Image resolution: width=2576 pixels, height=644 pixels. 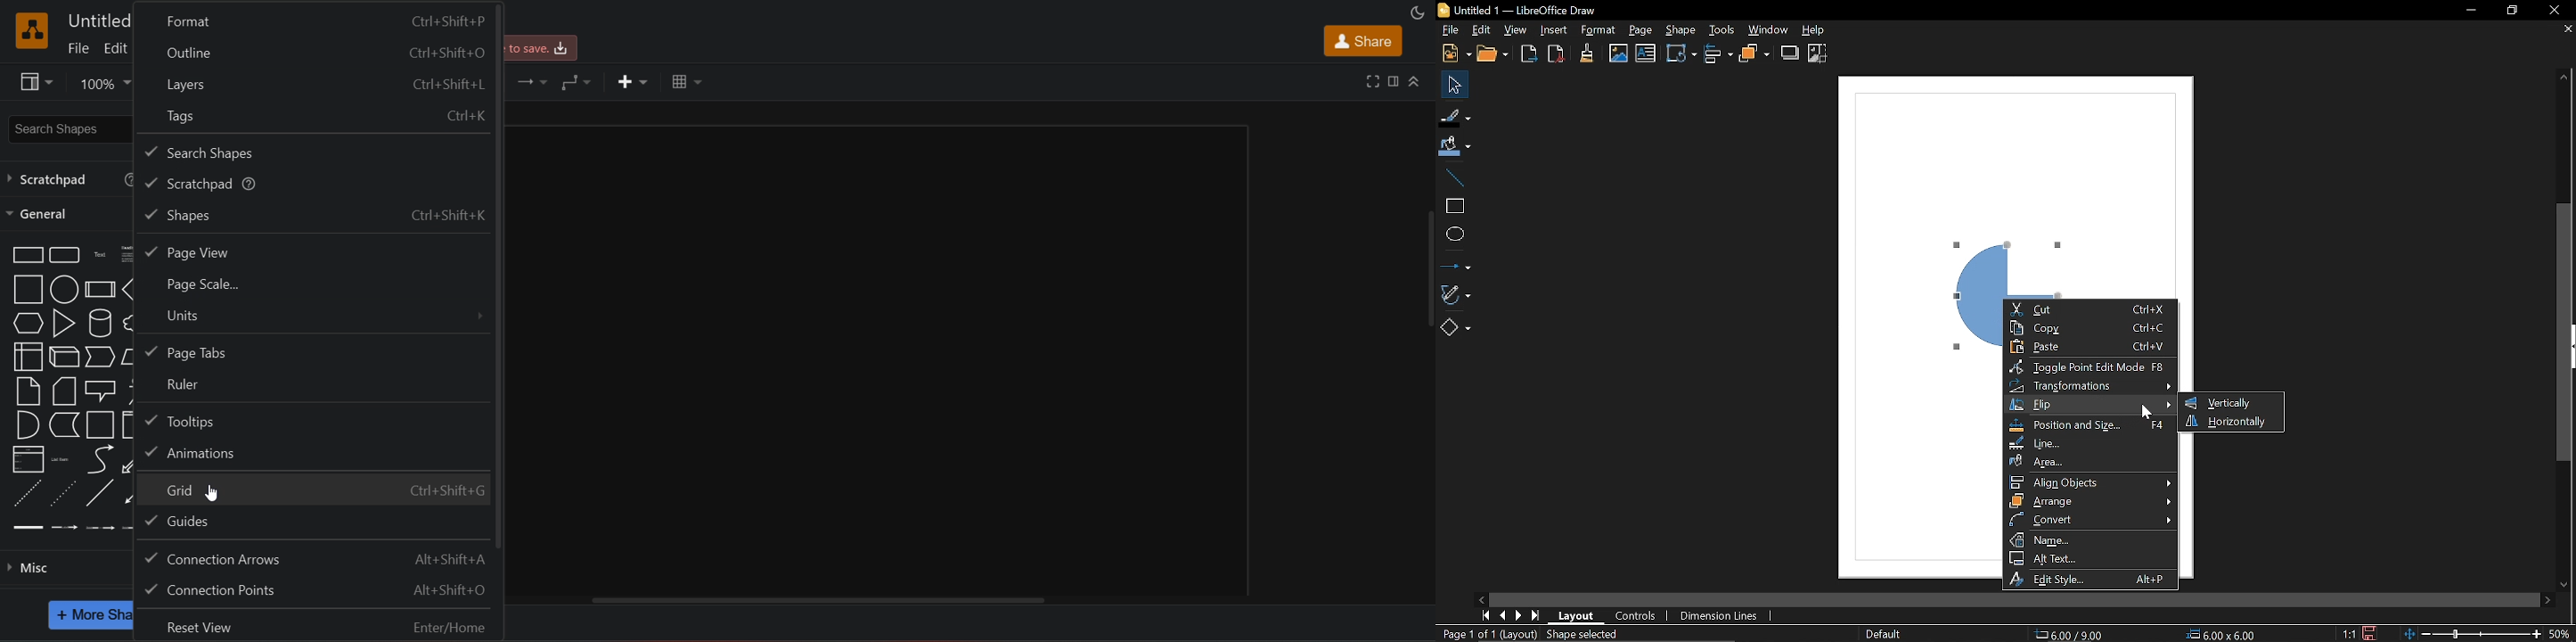 I want to click on rounded rectangle, so click(x=64, y=254).